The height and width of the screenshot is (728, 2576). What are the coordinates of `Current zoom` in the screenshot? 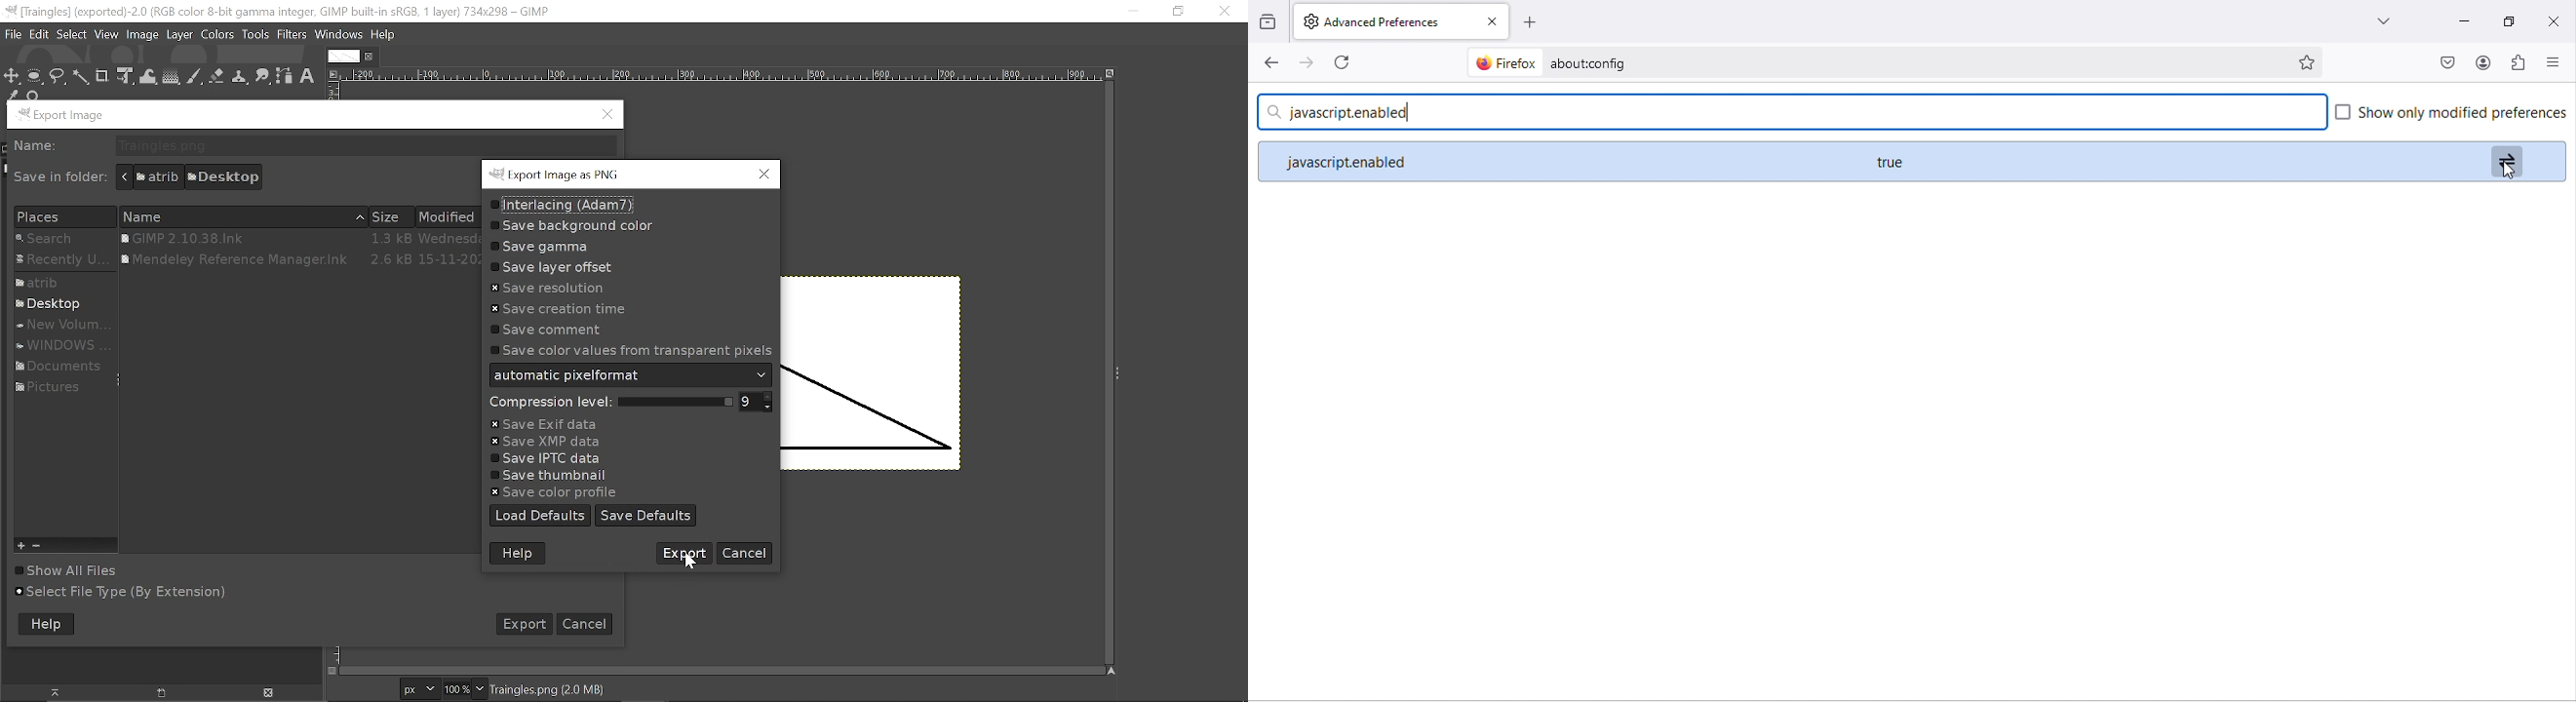 It's located at (456, 688).